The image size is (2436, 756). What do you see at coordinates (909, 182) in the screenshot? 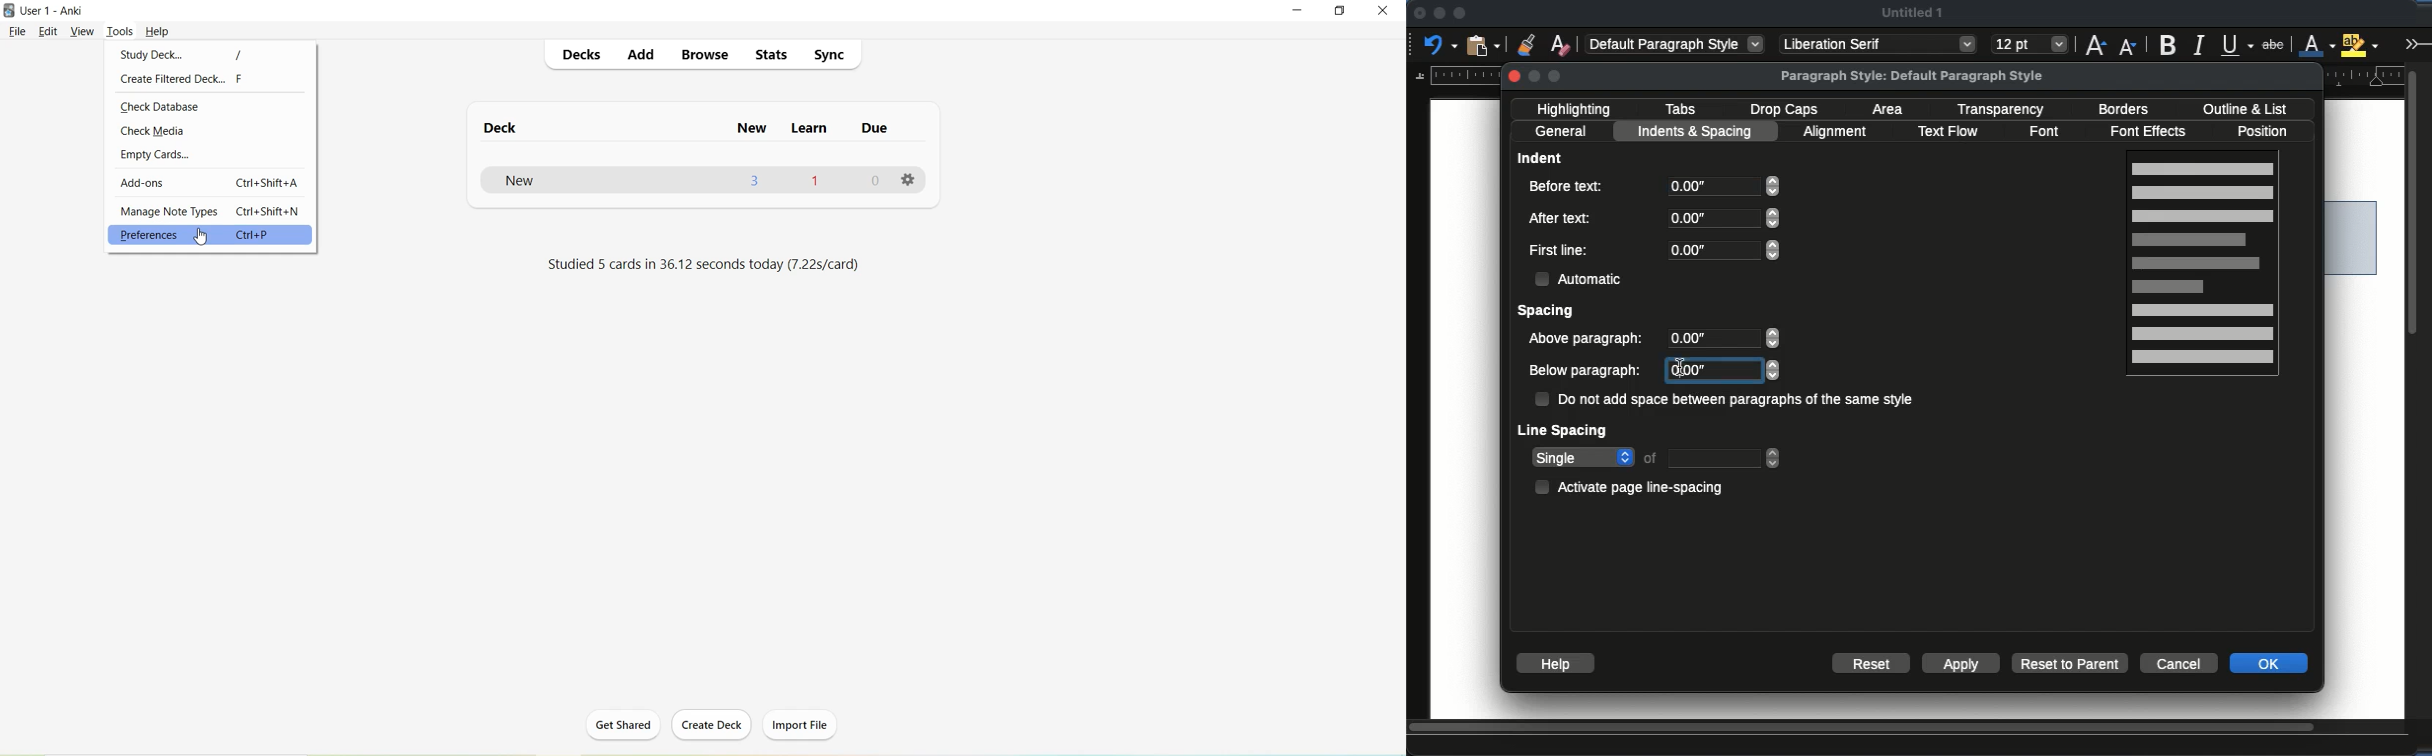
I see `Options` at bounding box center [909, 182].